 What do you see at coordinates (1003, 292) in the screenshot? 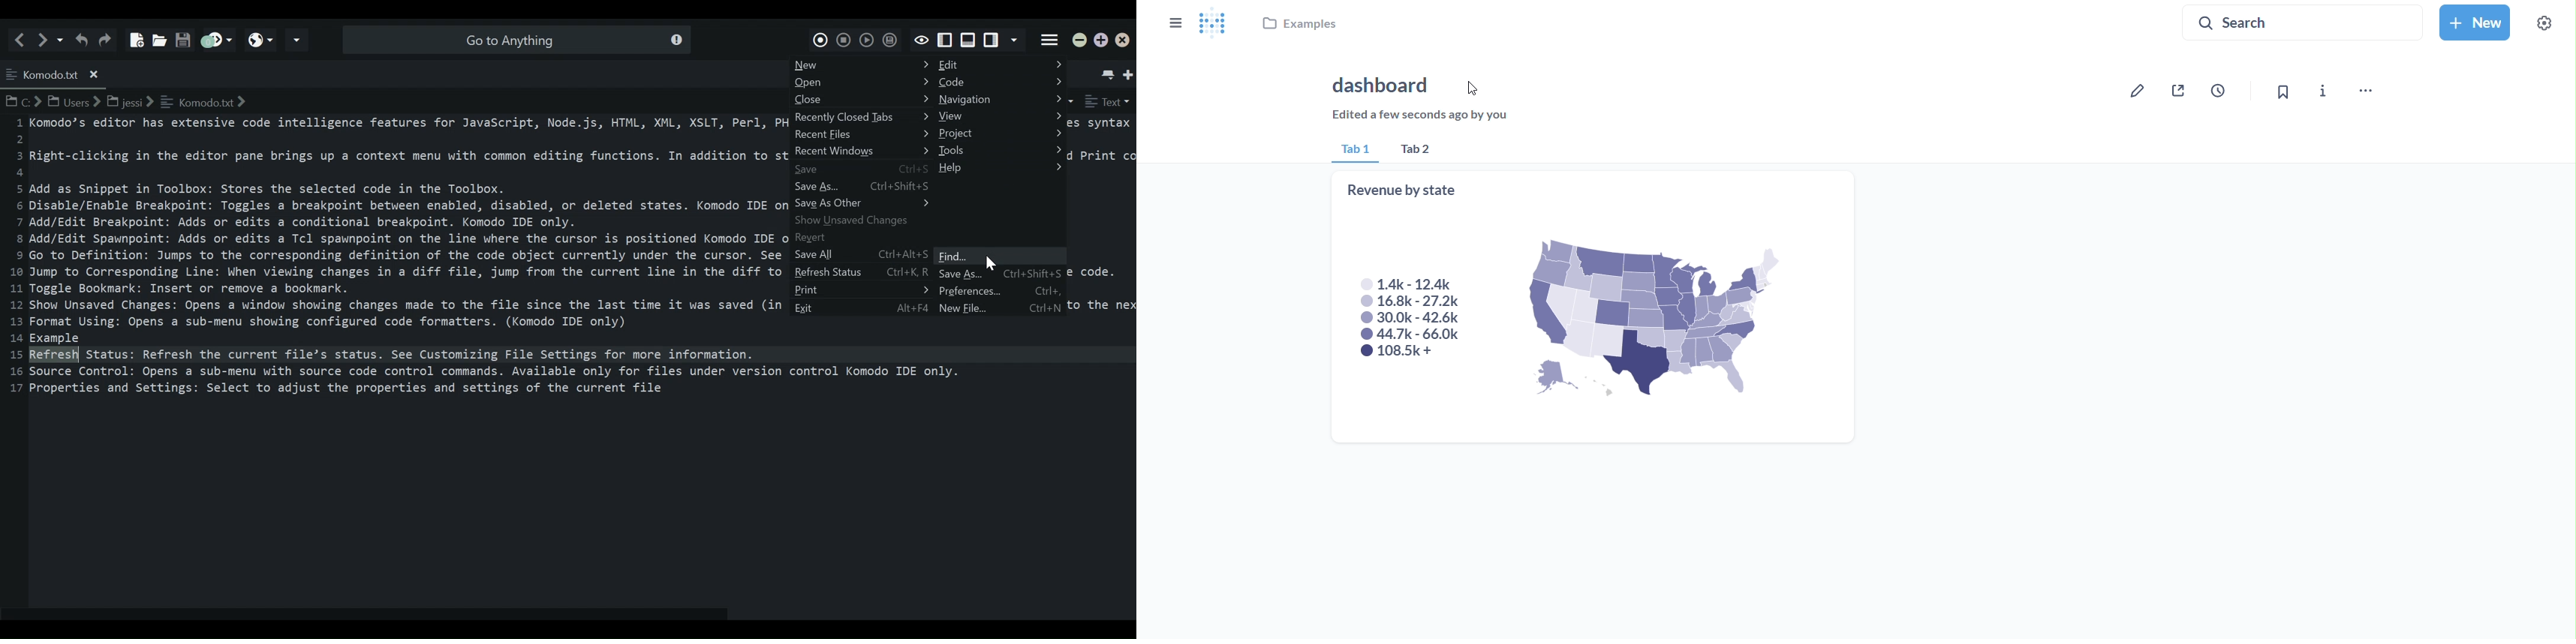
I see `Preferences` at bounding box center [1003, 292].